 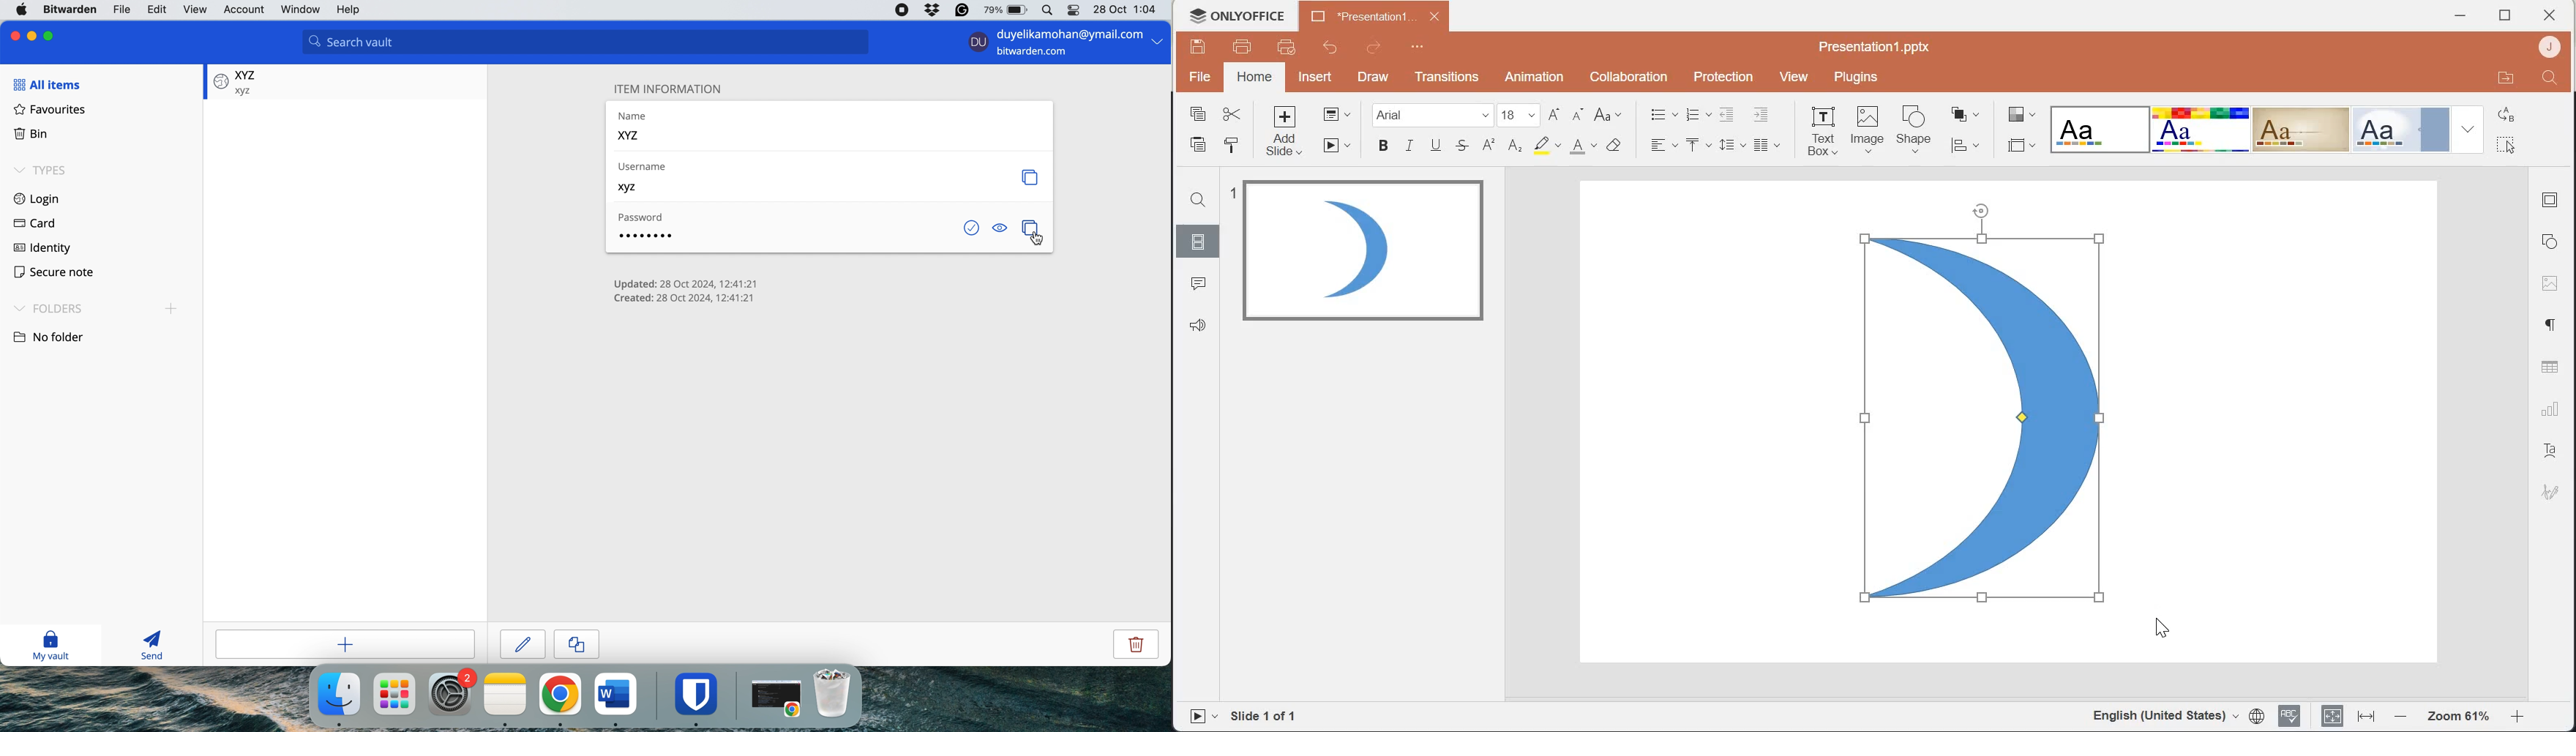 I want to click on date and time, so click(x=1127, y=9).